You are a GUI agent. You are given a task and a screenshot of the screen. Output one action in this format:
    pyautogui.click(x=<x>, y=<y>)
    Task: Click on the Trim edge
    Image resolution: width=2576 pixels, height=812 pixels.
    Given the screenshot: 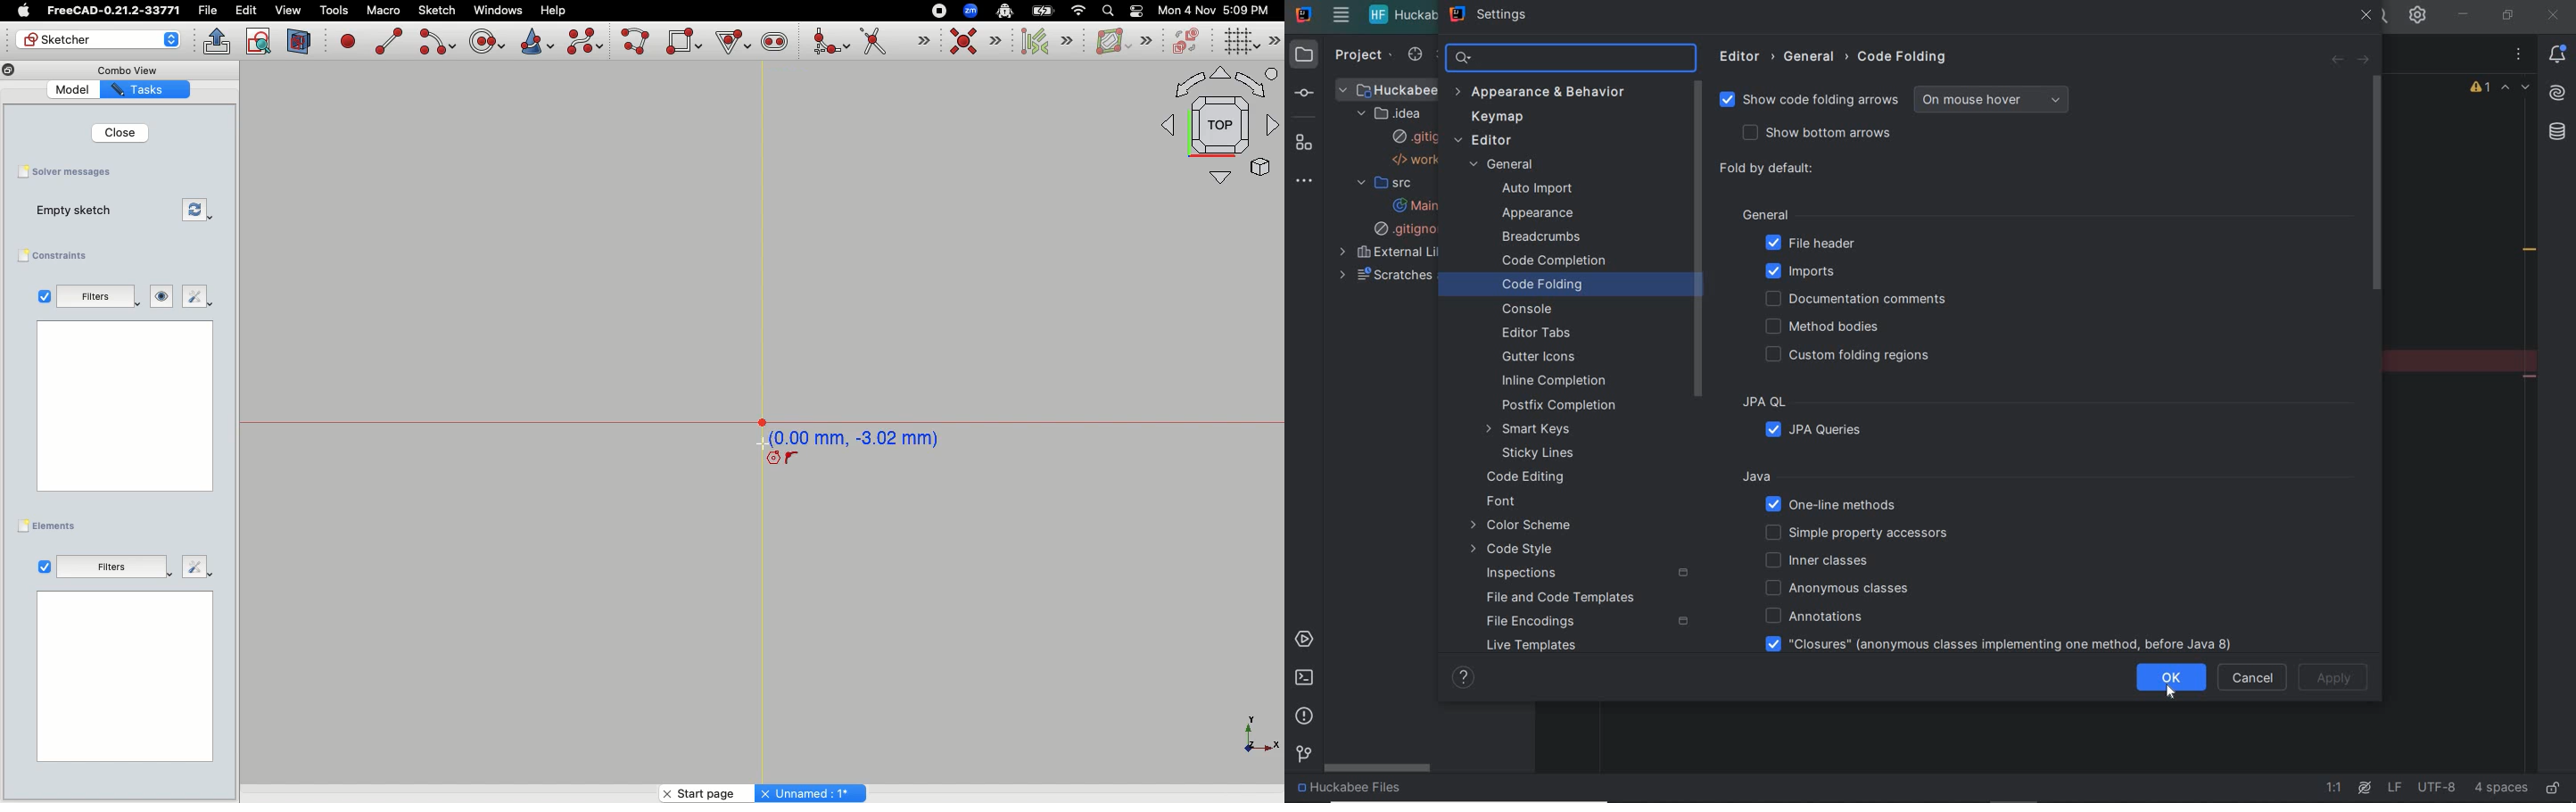 What is the action you would take?
    pyautogui.click(x=895, y=43)
    